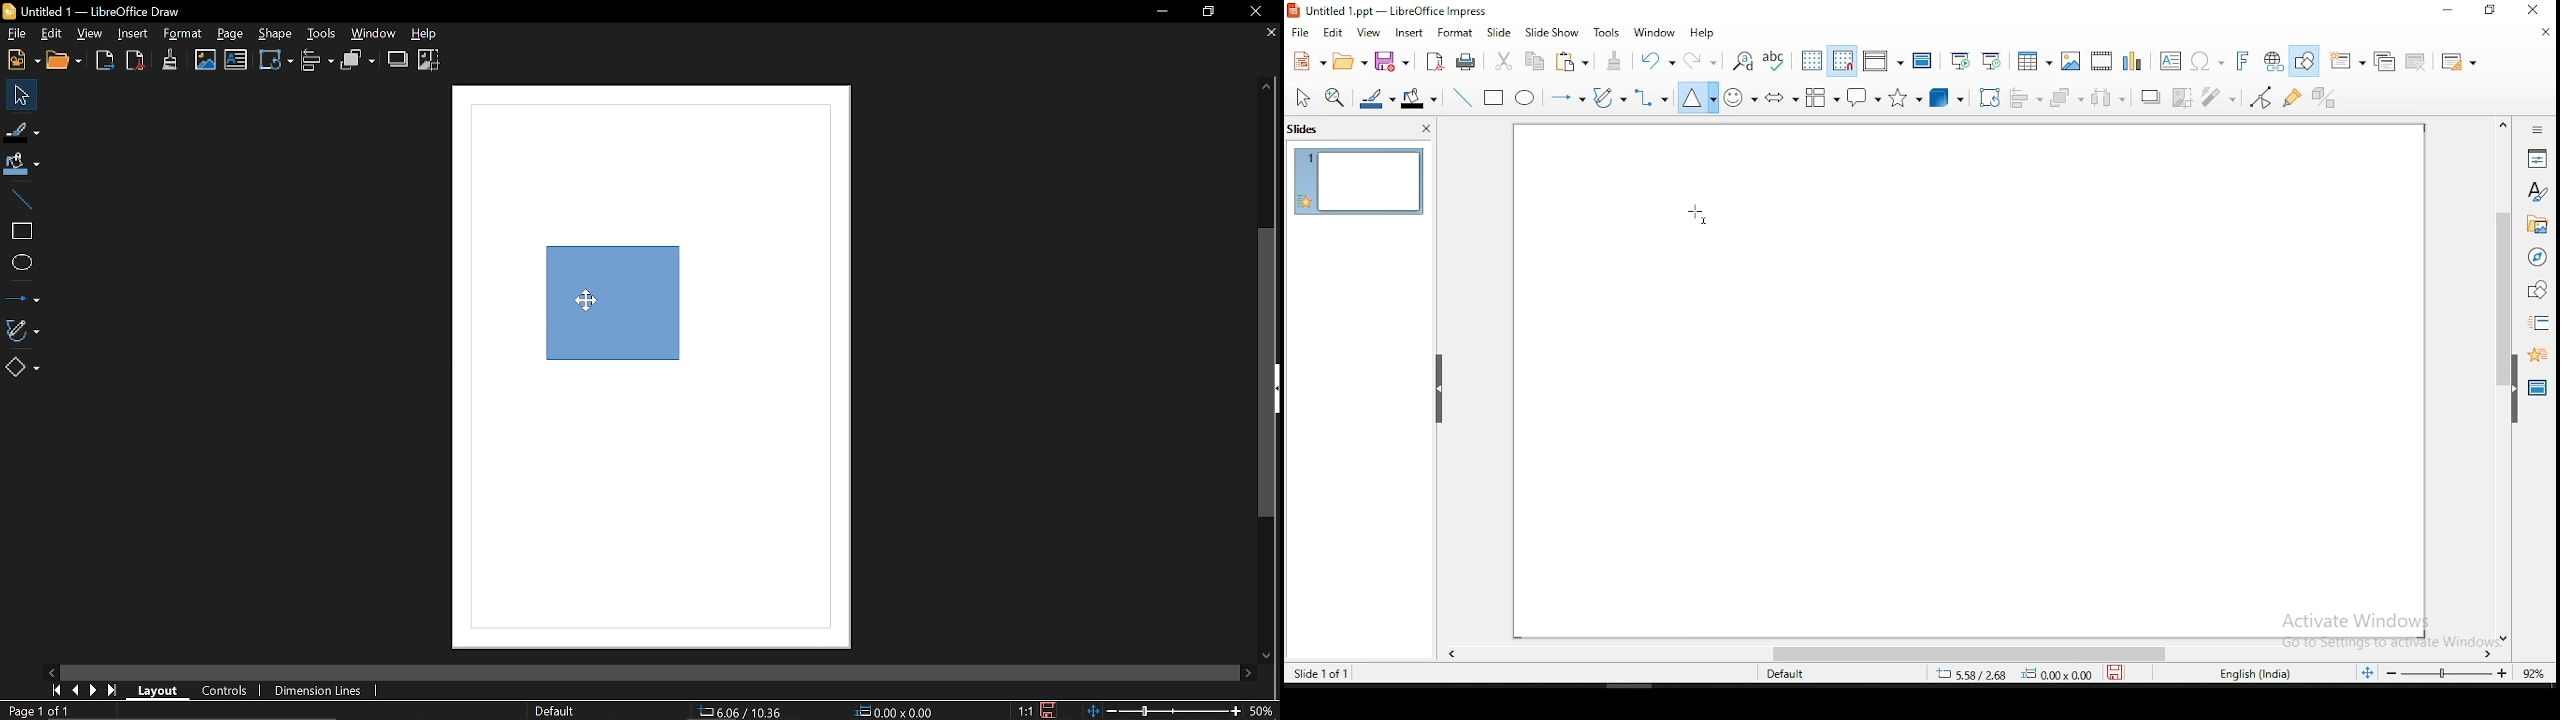  What do you see at coordinates (2169, 60) in the screenshot?
I see `text box` at bounding box center [2169, 60].